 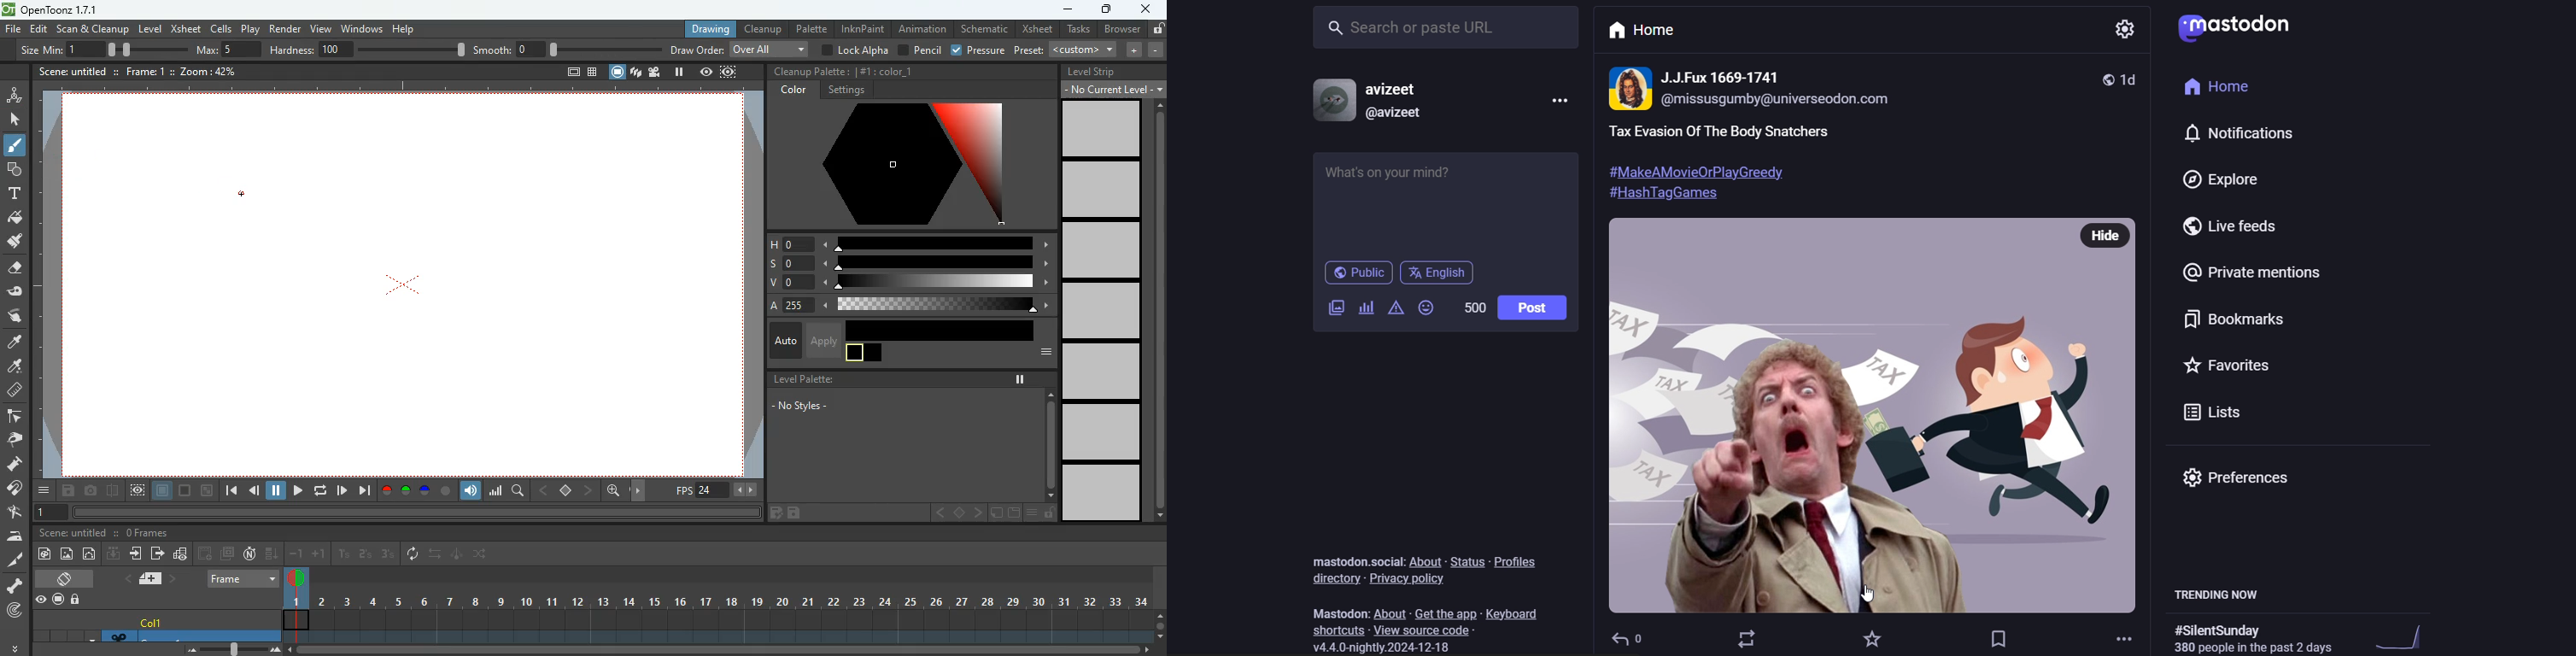 I want to click on list, so click(x=2229, y=410).